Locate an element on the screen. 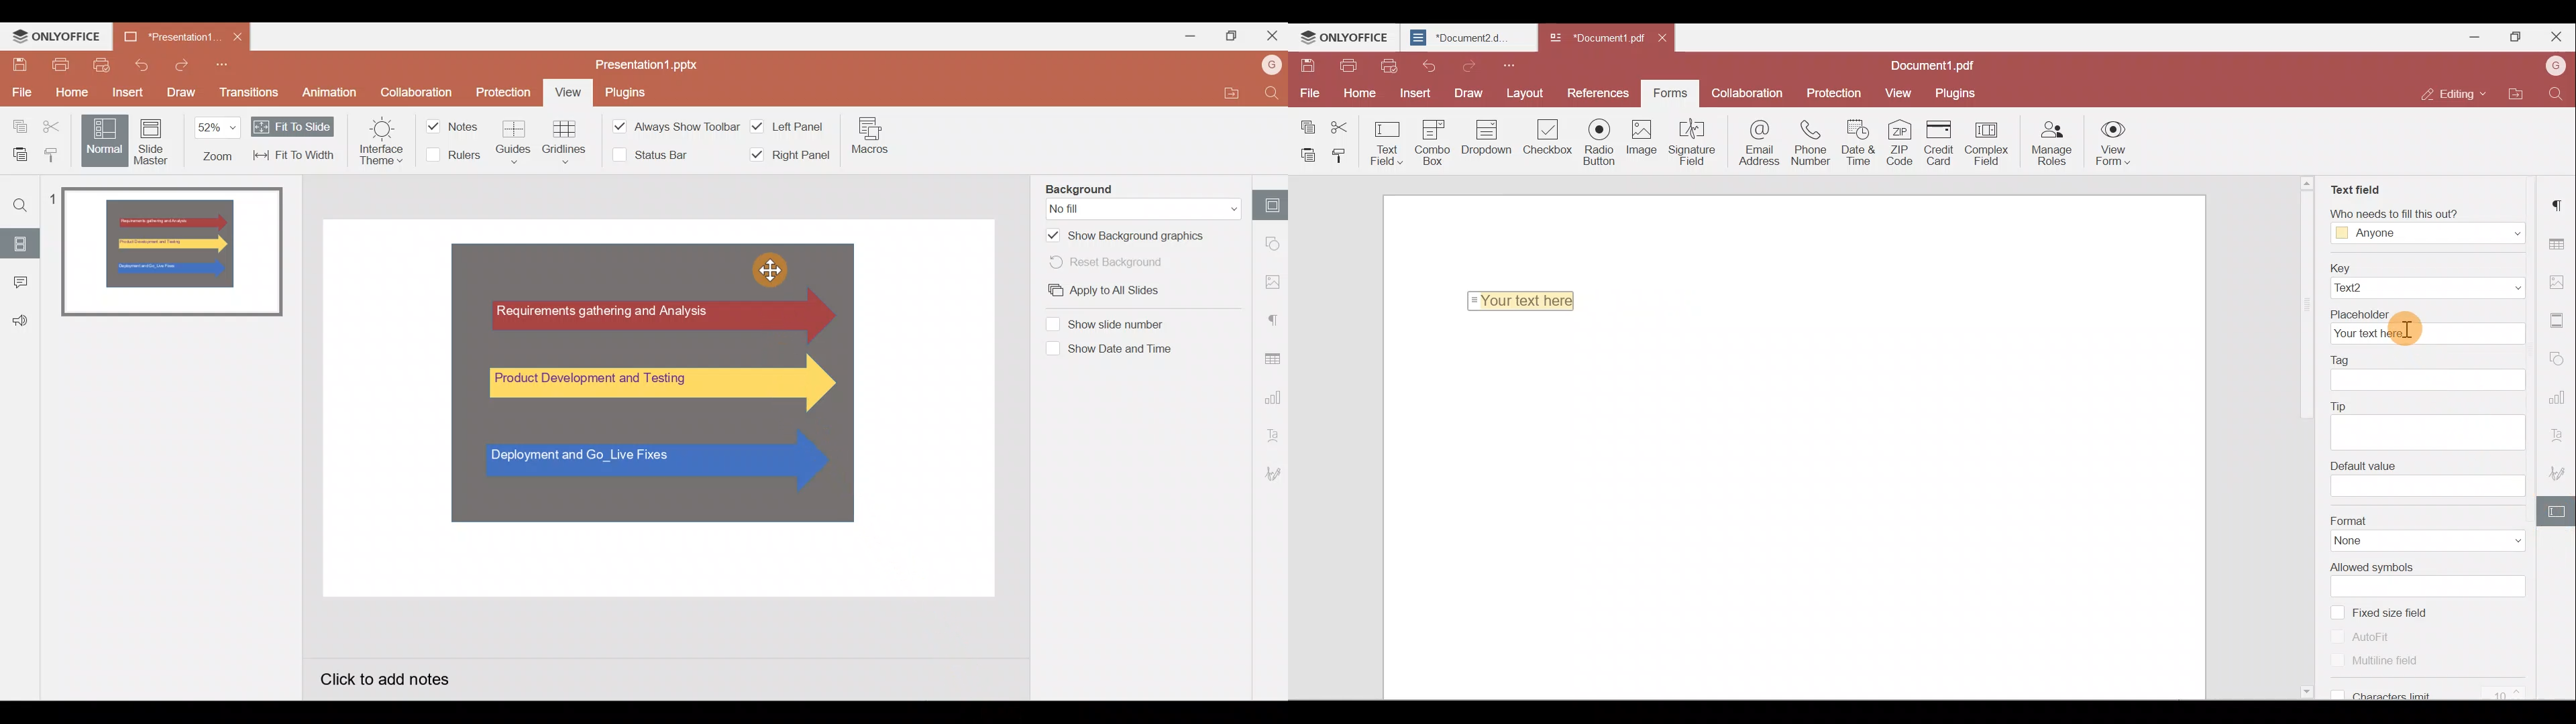 The width and height of the screenshot is (2576, 728). View is located at coordinates (569, 93).